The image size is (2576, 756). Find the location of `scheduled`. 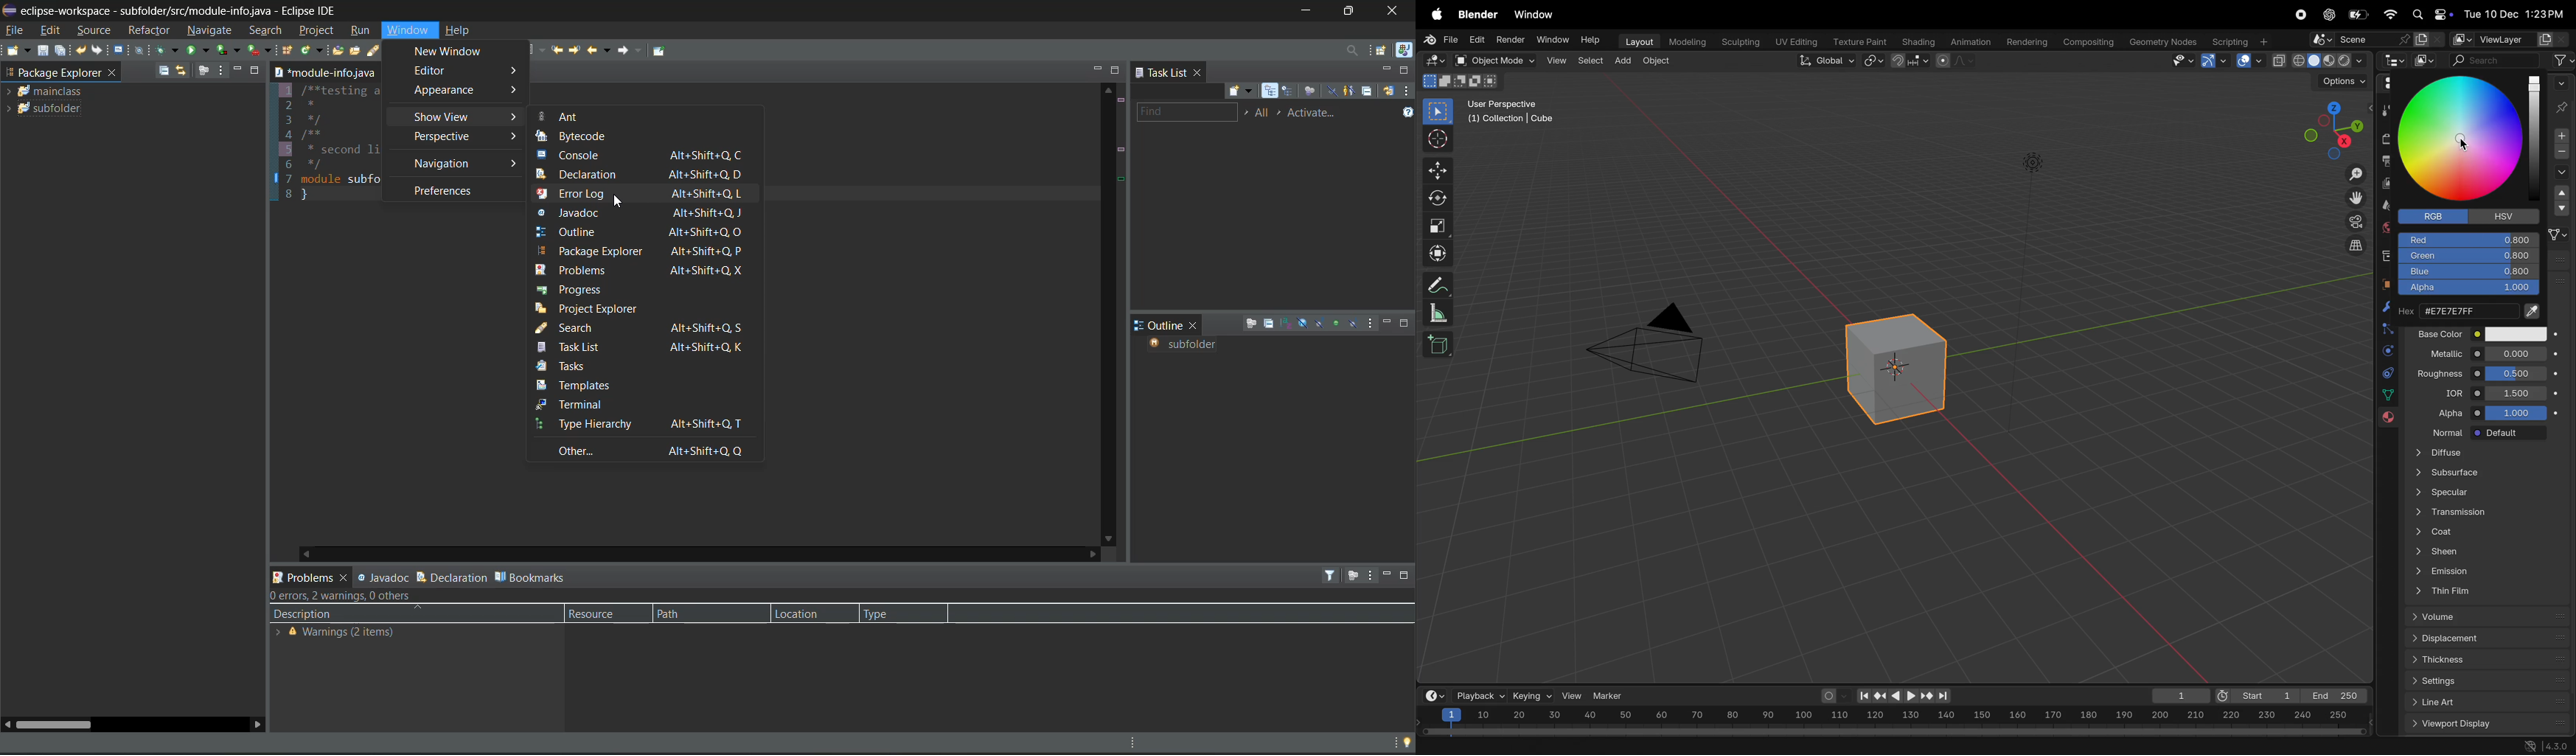

scheduled is located at coordinates (1289, 92).